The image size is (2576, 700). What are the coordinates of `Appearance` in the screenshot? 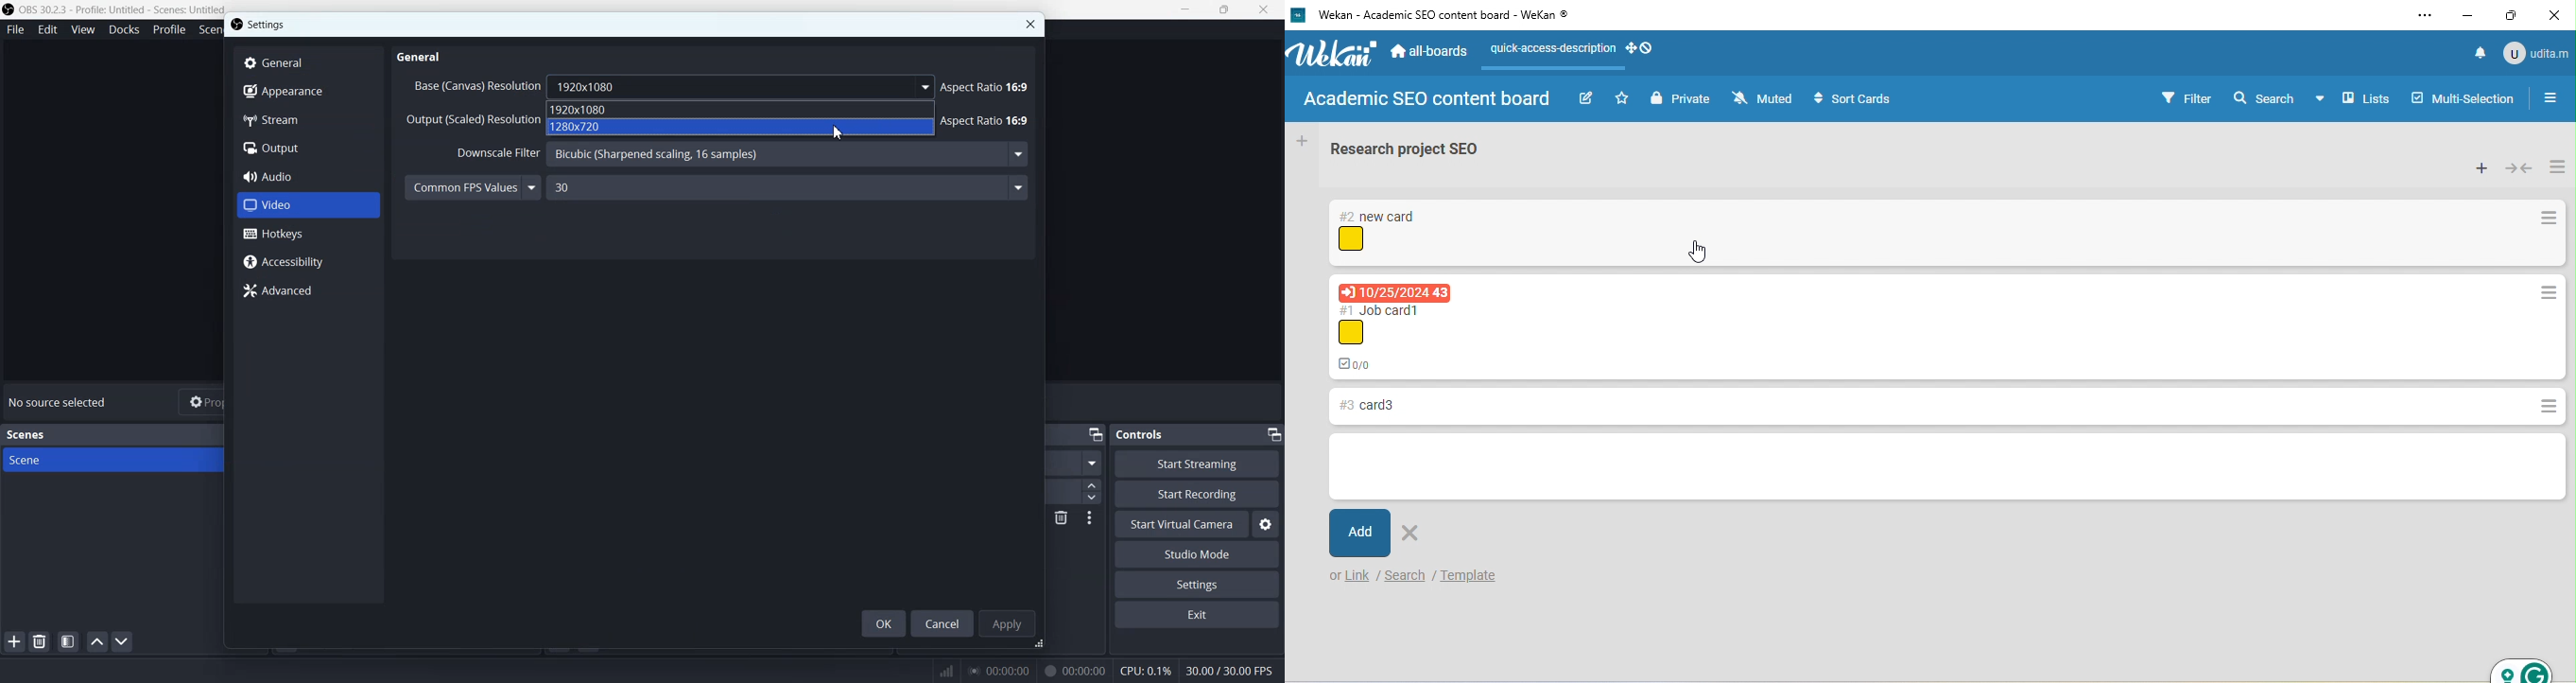 It's located at (306, 92).